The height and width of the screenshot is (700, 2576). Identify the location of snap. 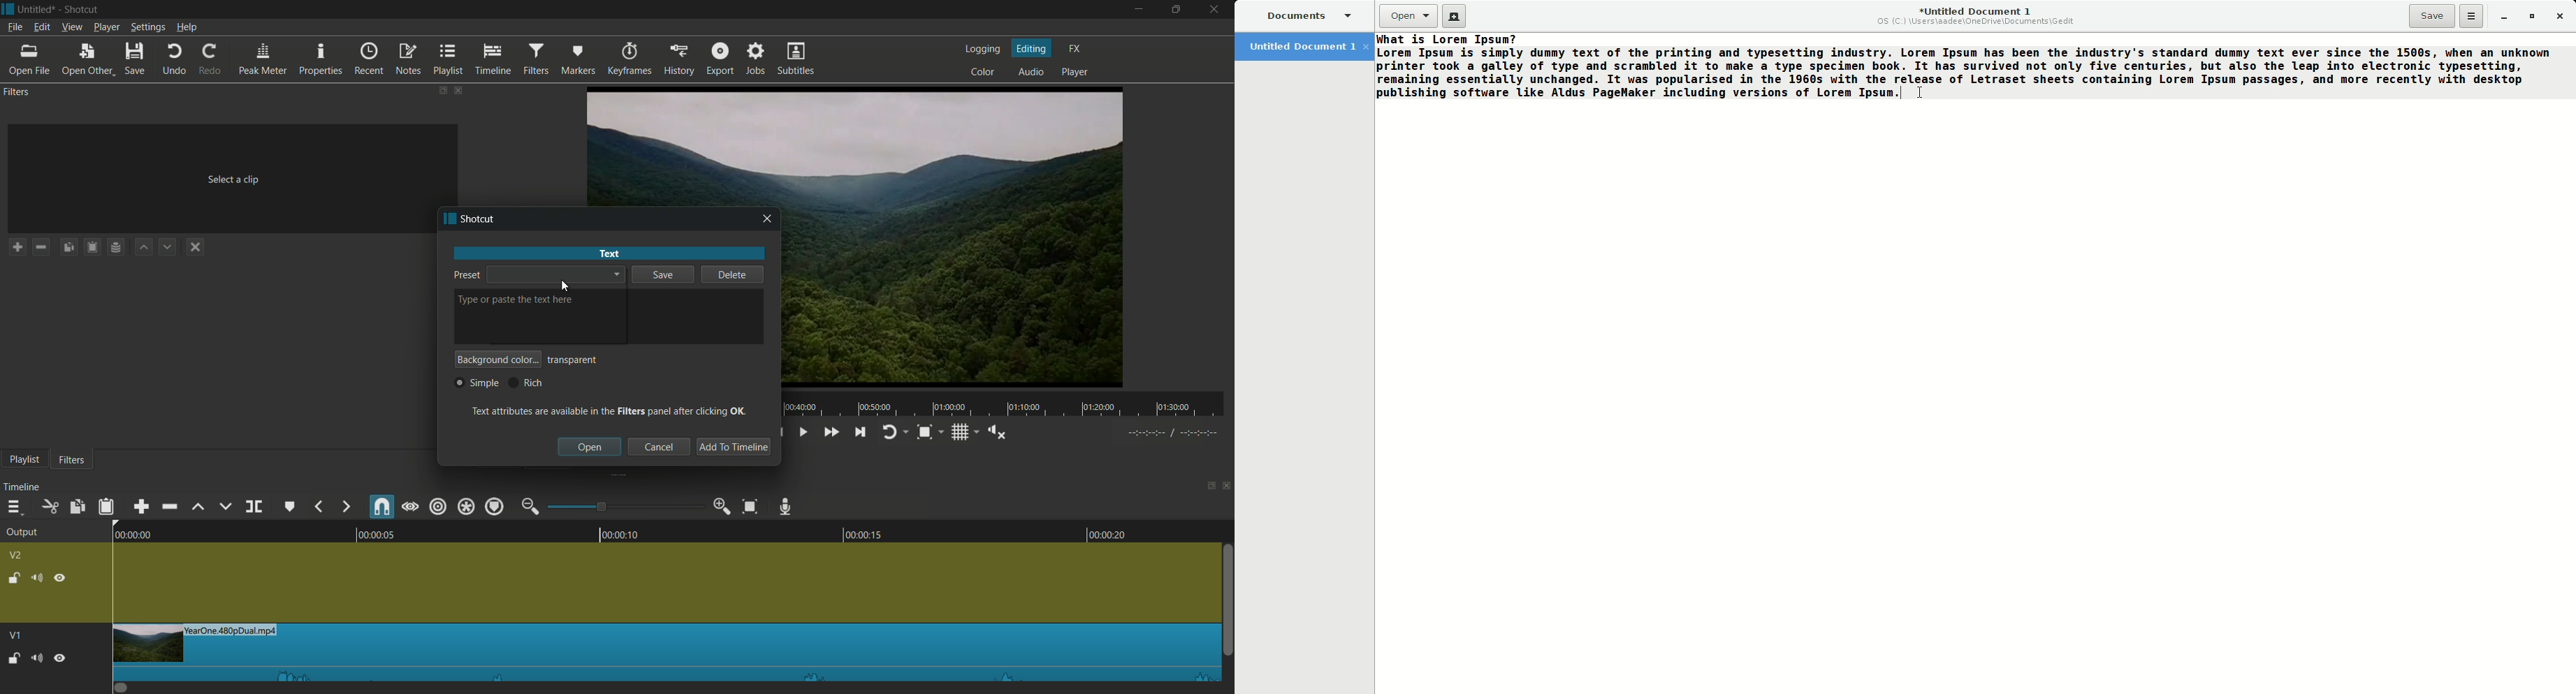
(383, 508).